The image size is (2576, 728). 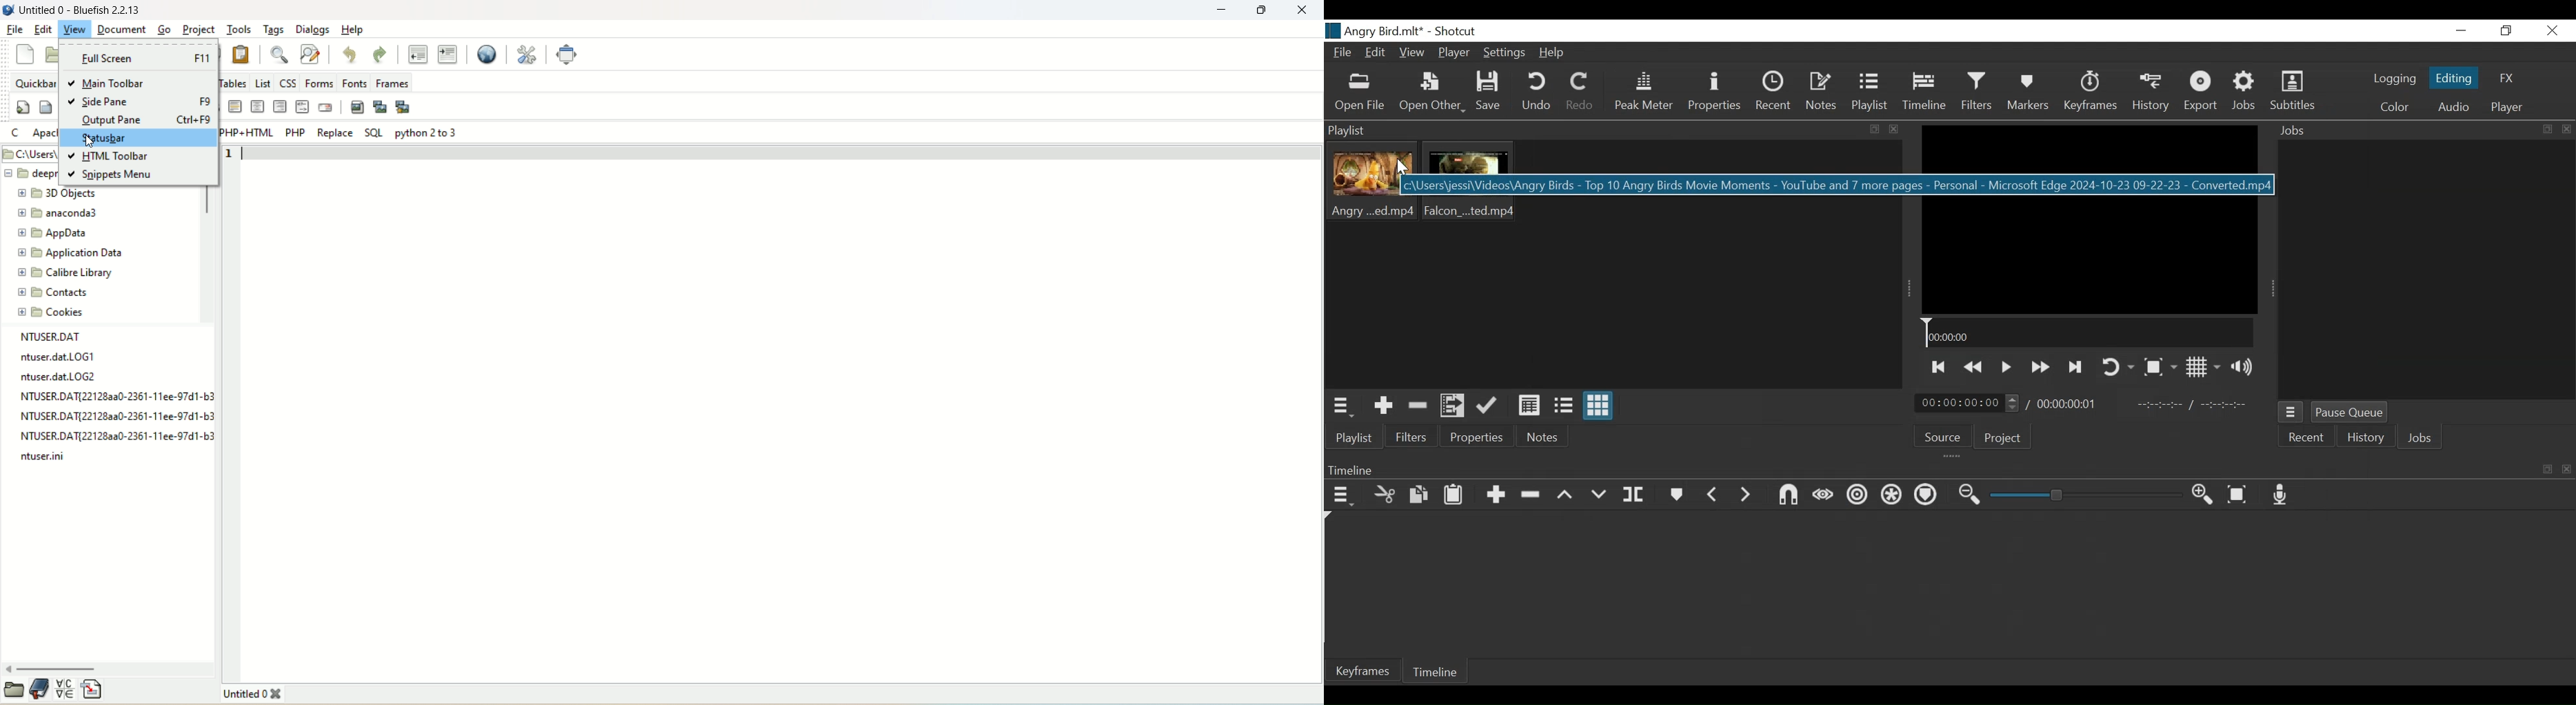 I want to click on Filters, so click(x=1980, y=93).